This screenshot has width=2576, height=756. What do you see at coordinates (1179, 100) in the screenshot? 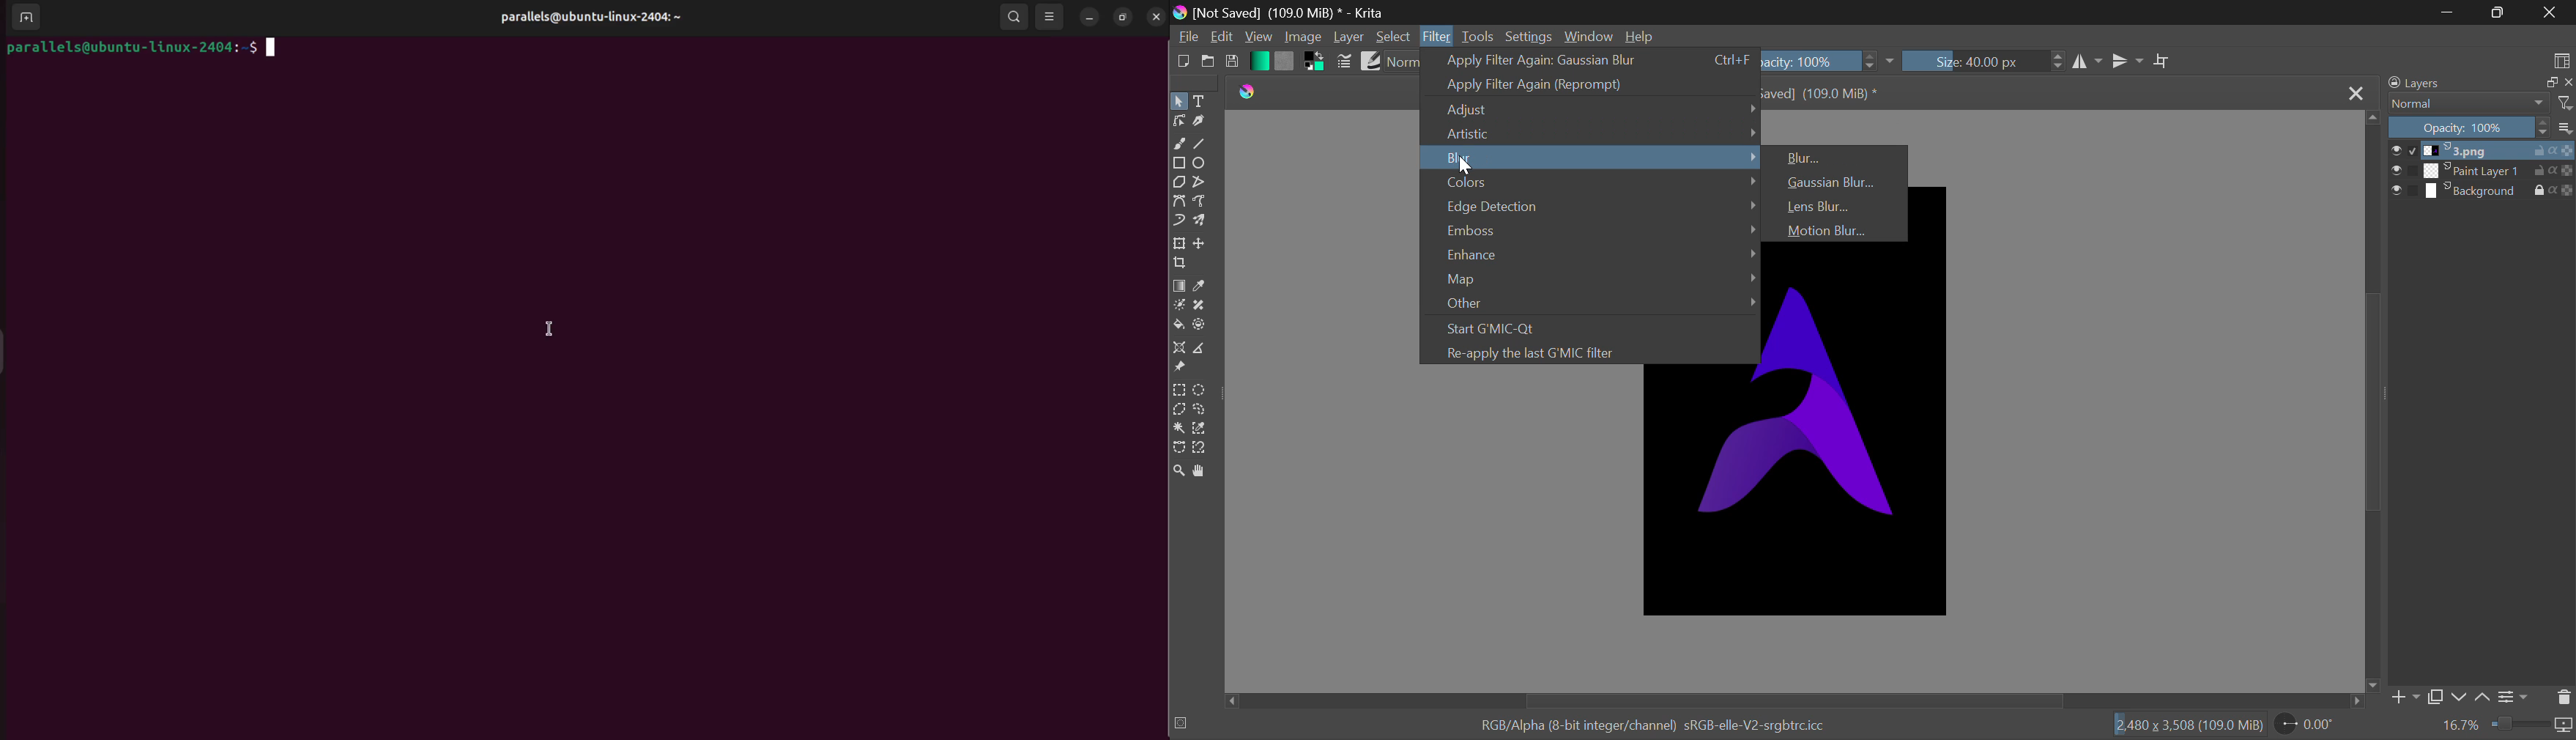
I see `Select` at bounding box center [1179, 100].